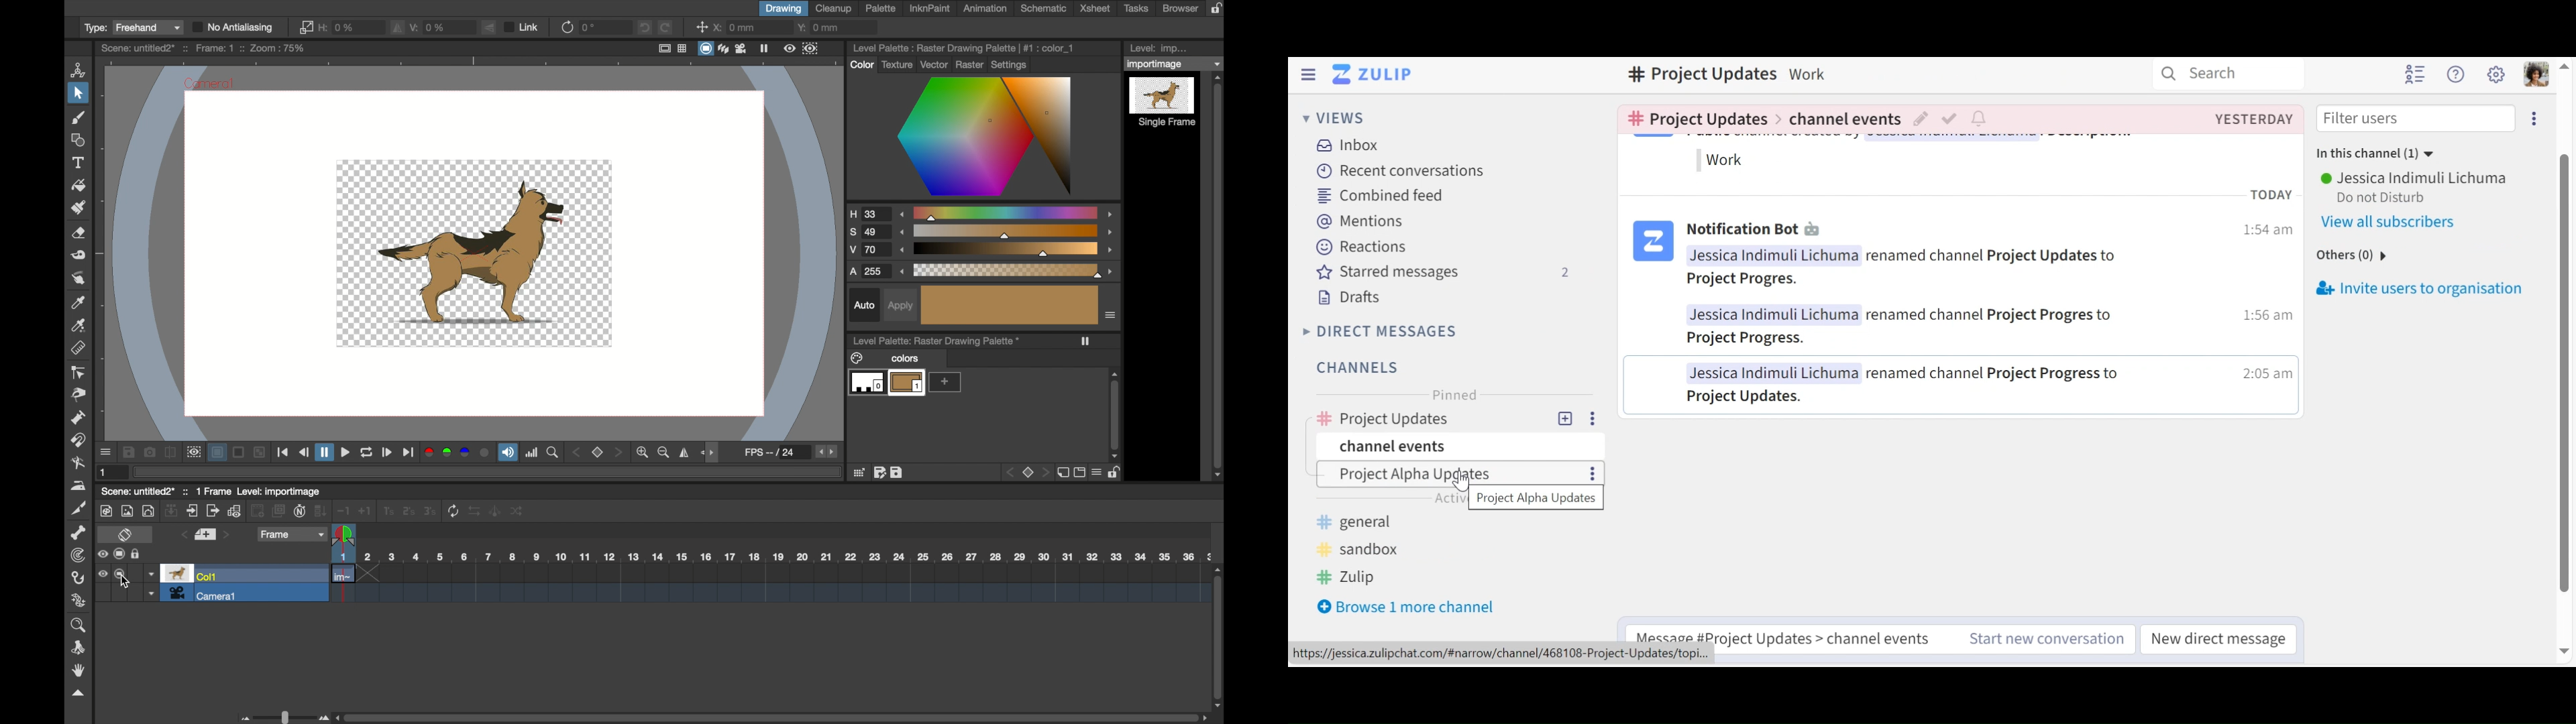 The image size is (2576, 728). What do you see at coordinates (1360, 549) in the screenshot?
I see `sandbox` at bounding box center [1360, 549].